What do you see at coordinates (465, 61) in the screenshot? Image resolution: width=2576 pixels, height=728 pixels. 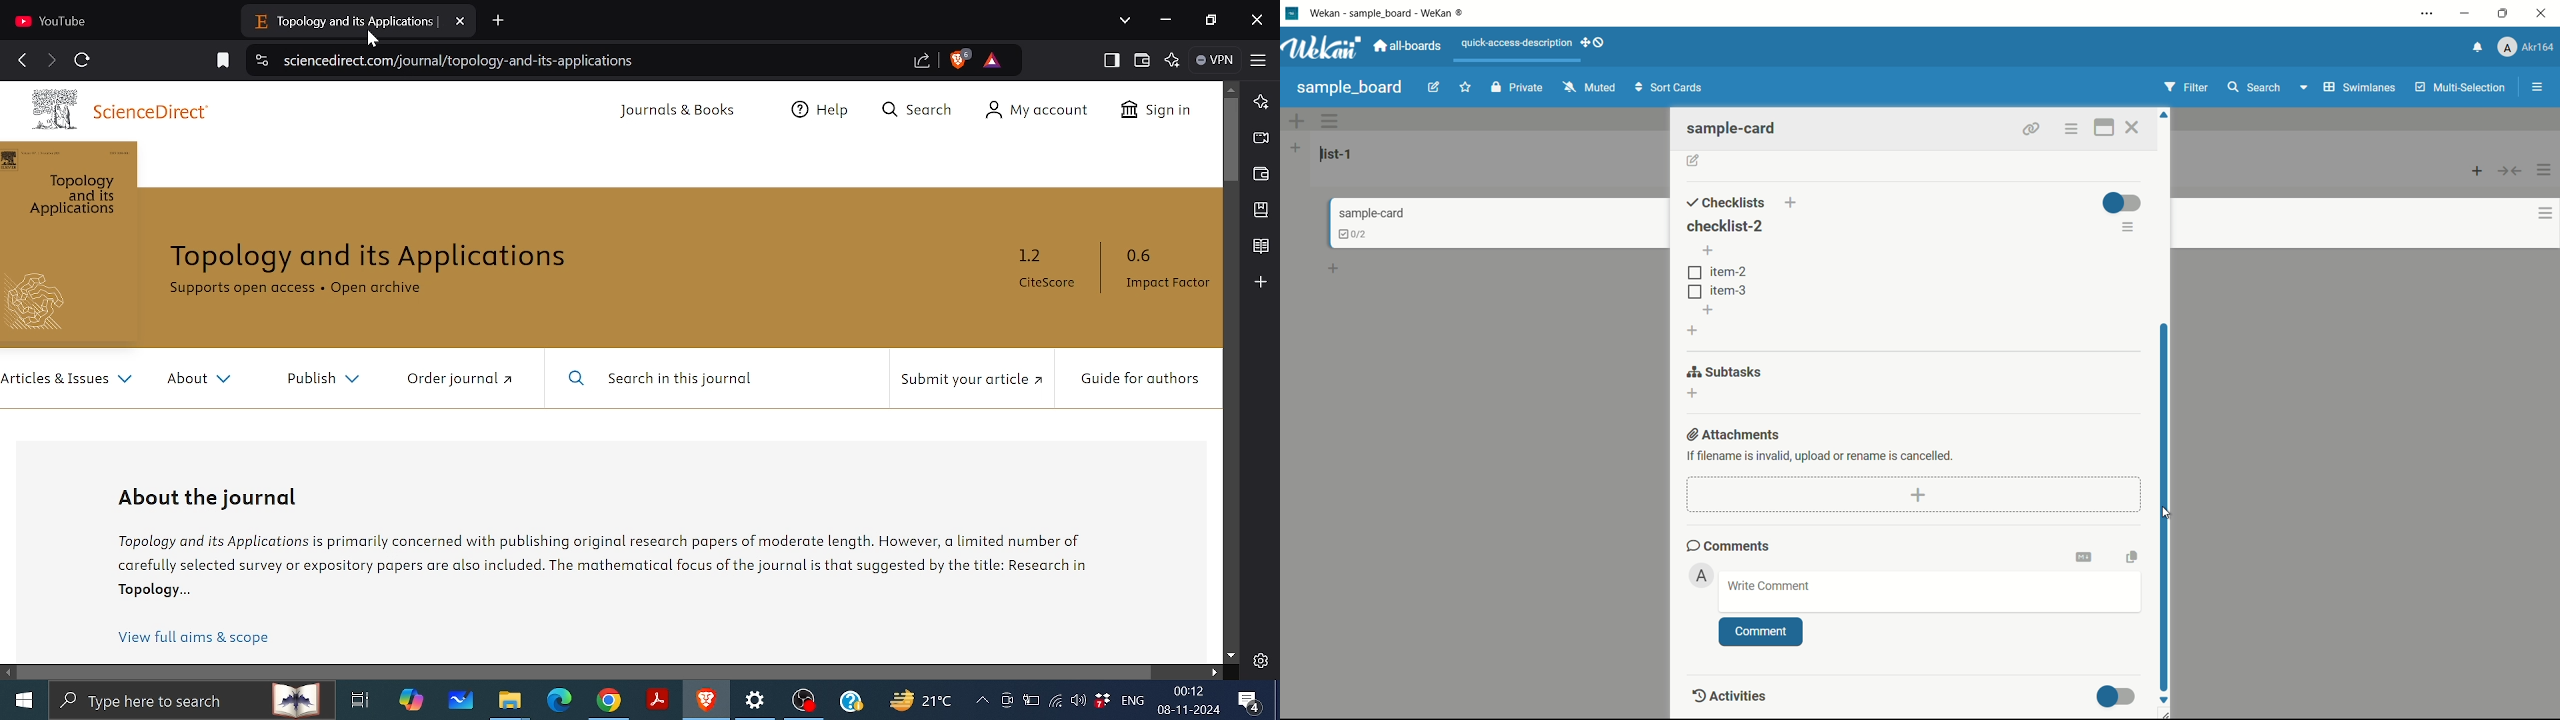 I see `Web address of the current page` at bounding box center [465, 61].